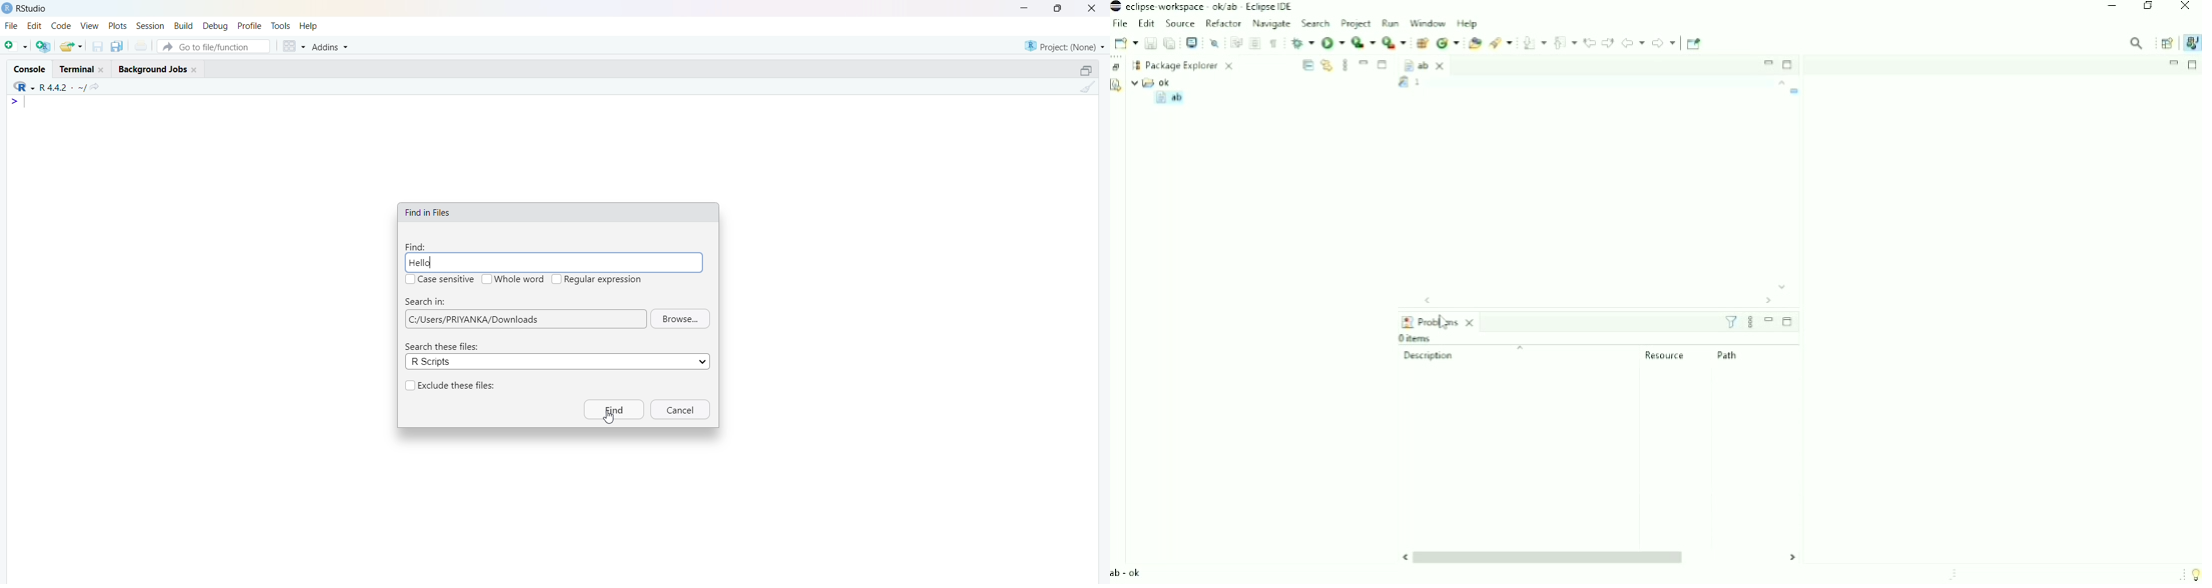 This screenshot has width=2212, height=588. I want to click on tools, so click(281, 26).